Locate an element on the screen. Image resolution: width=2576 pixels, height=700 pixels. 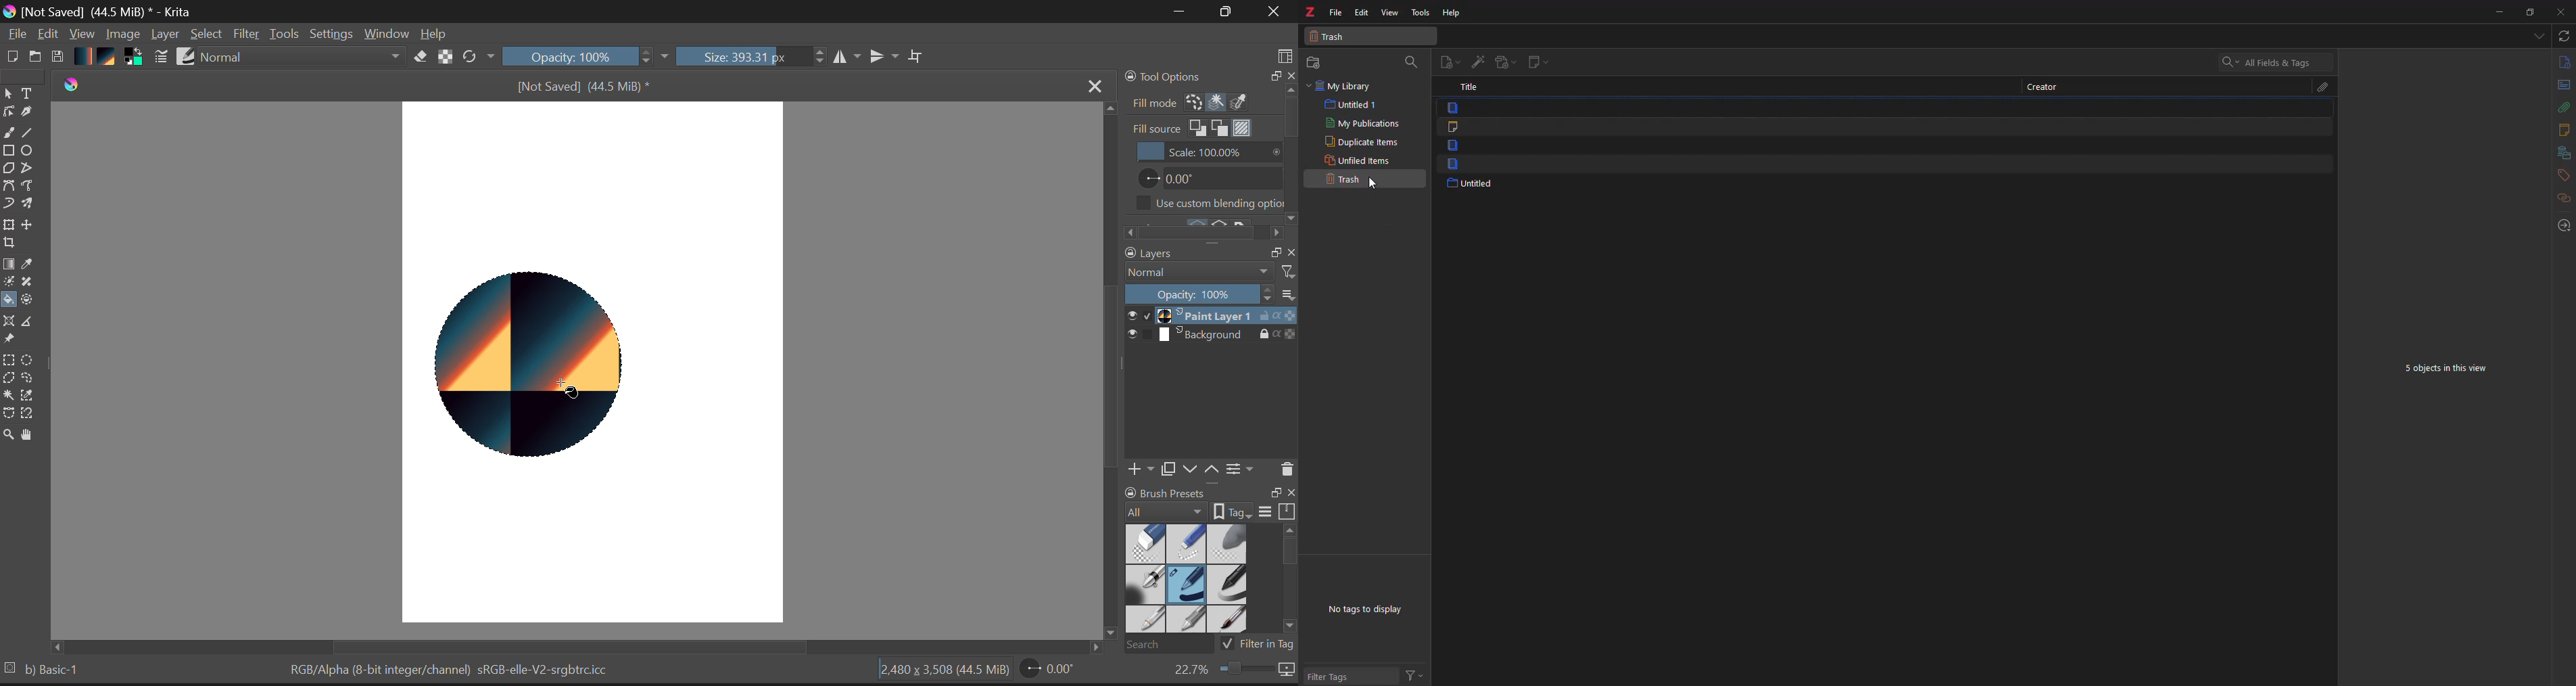
actions is located at coordinates (1415, 672).